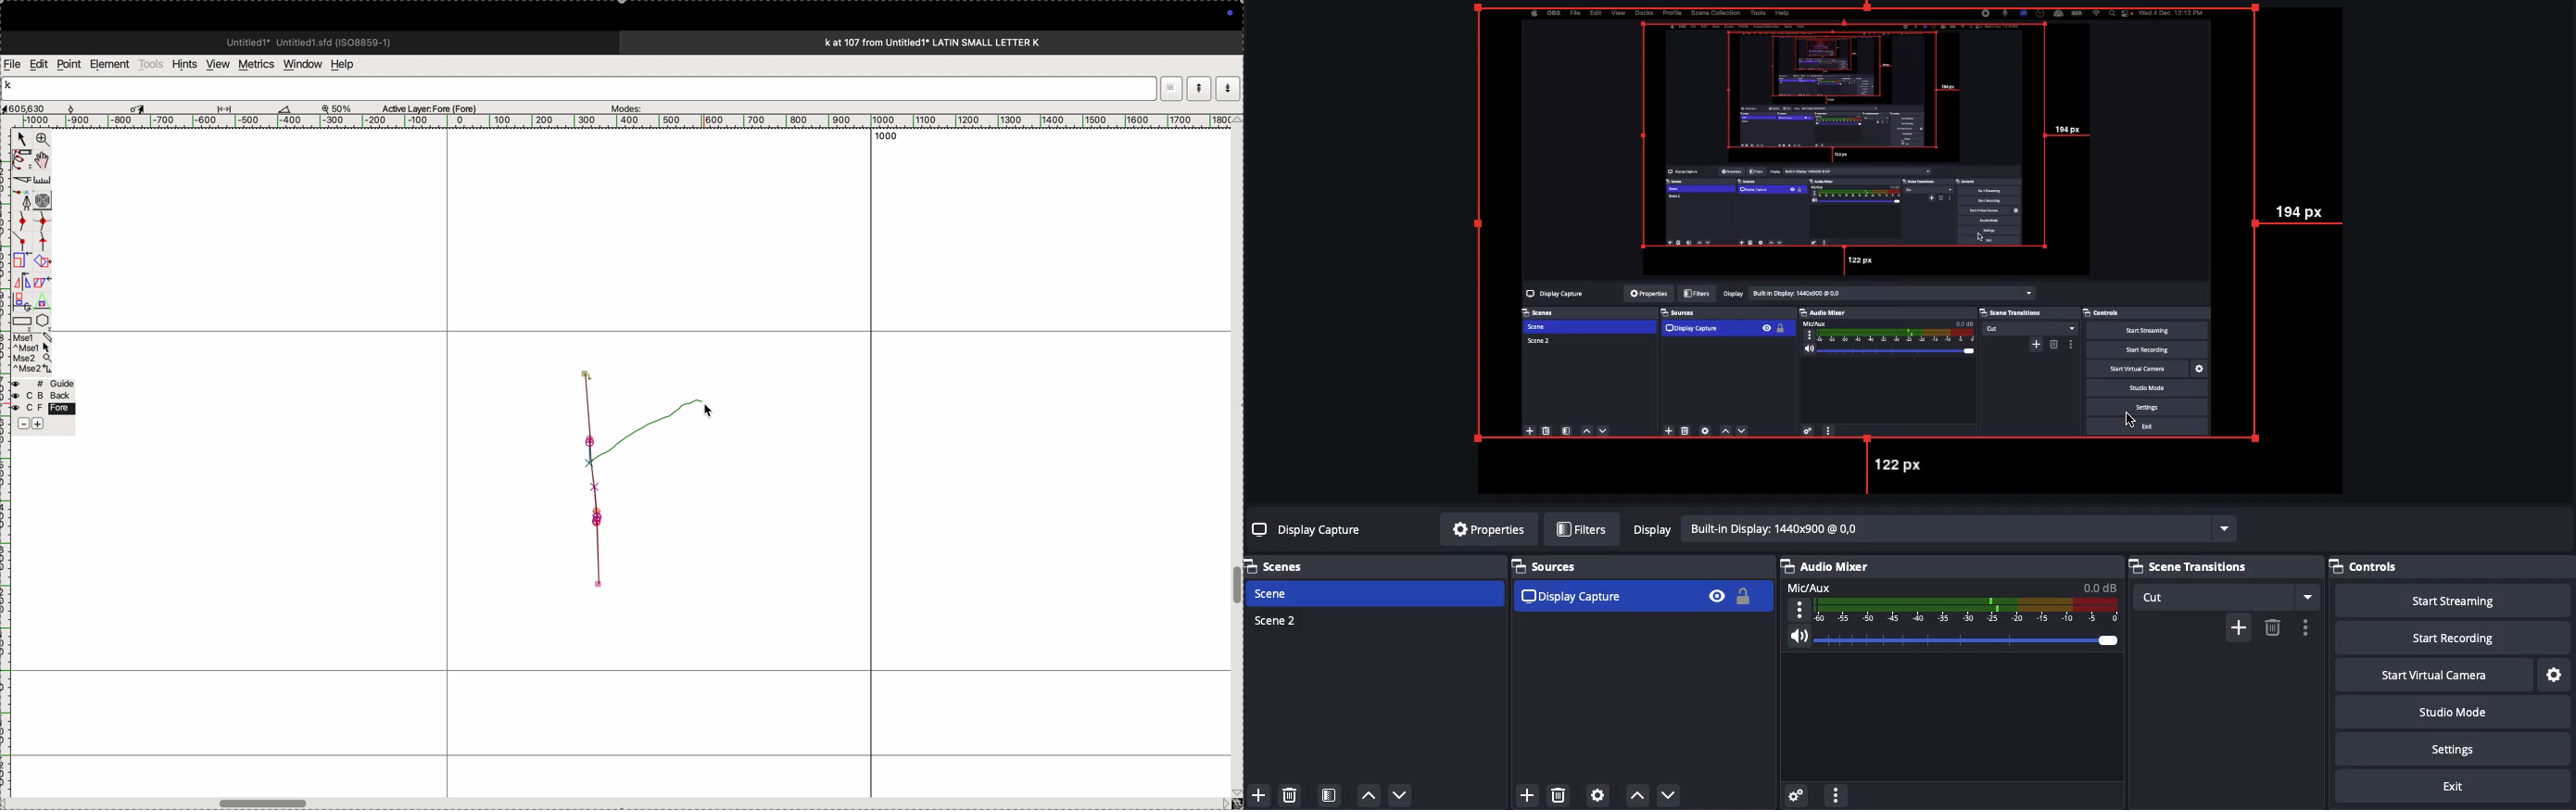 The image size is (2576, 812). I want to click on Sources, so click(1640, 586).